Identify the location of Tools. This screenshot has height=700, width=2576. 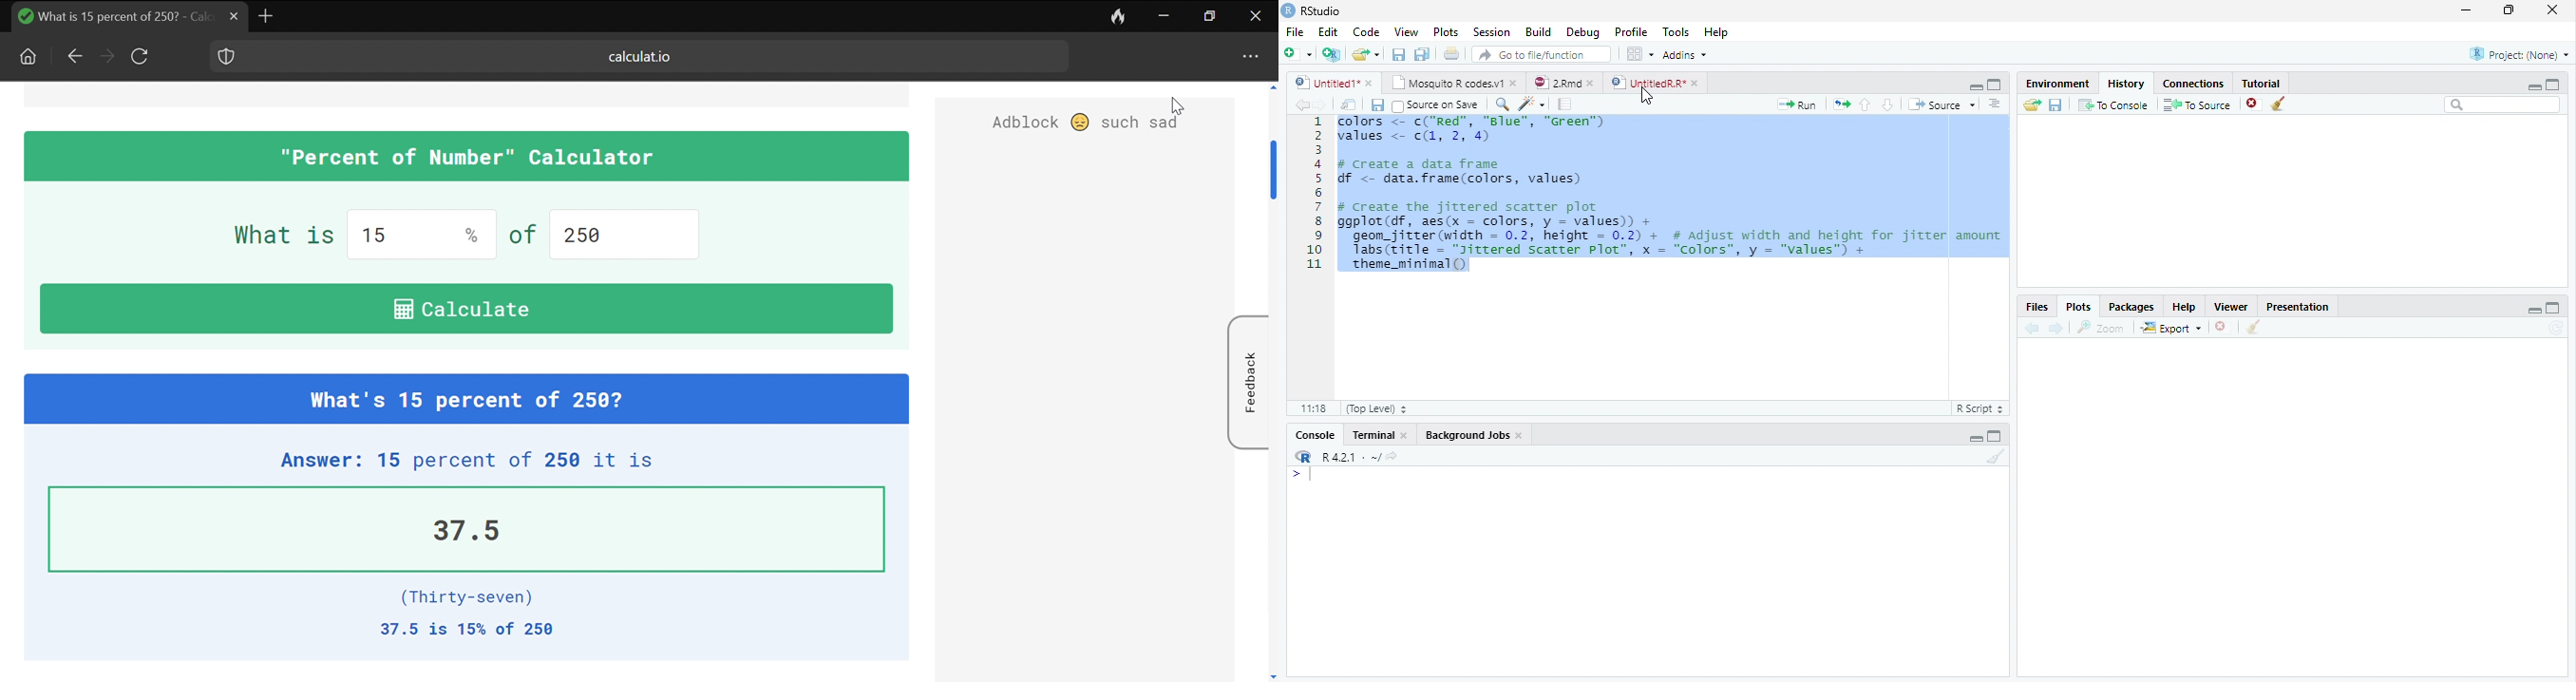
(1676, 31).